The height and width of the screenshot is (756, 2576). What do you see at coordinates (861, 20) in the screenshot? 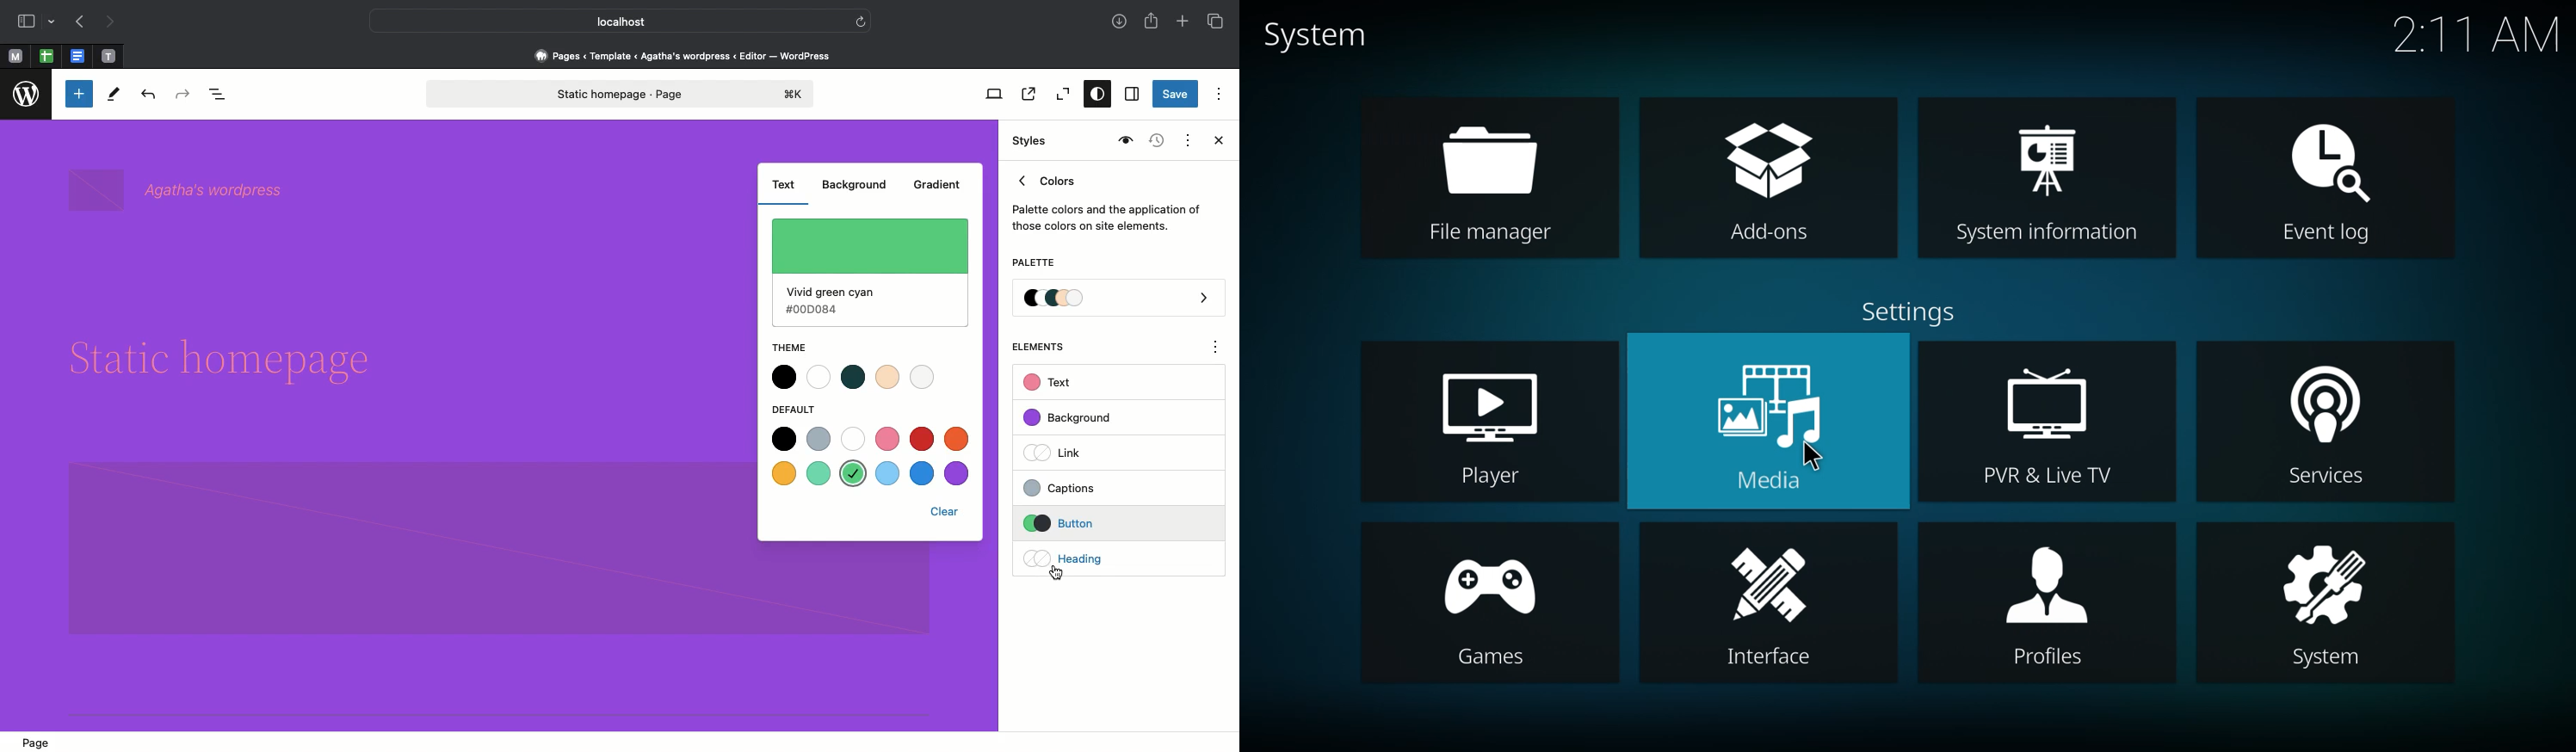
I see `refresh` at bounding box center [861, 20].